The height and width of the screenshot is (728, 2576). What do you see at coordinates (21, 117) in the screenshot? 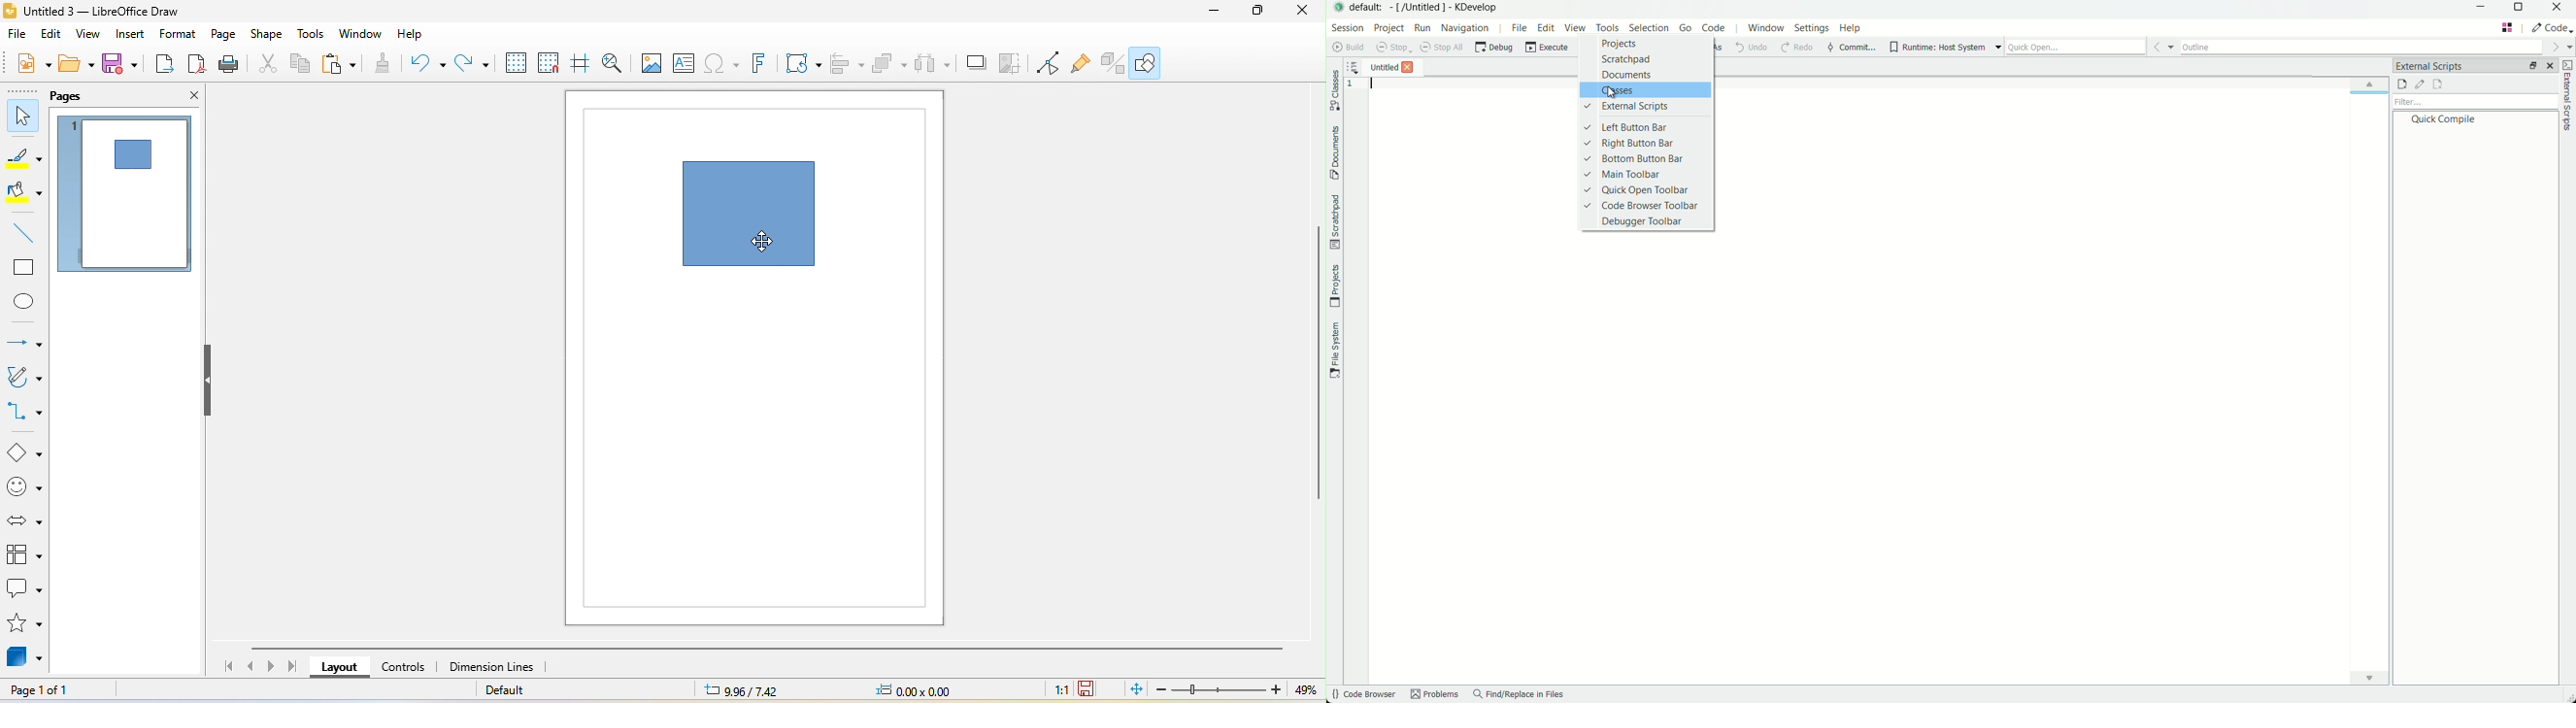
I see `select` at bounding box center [21, 117].